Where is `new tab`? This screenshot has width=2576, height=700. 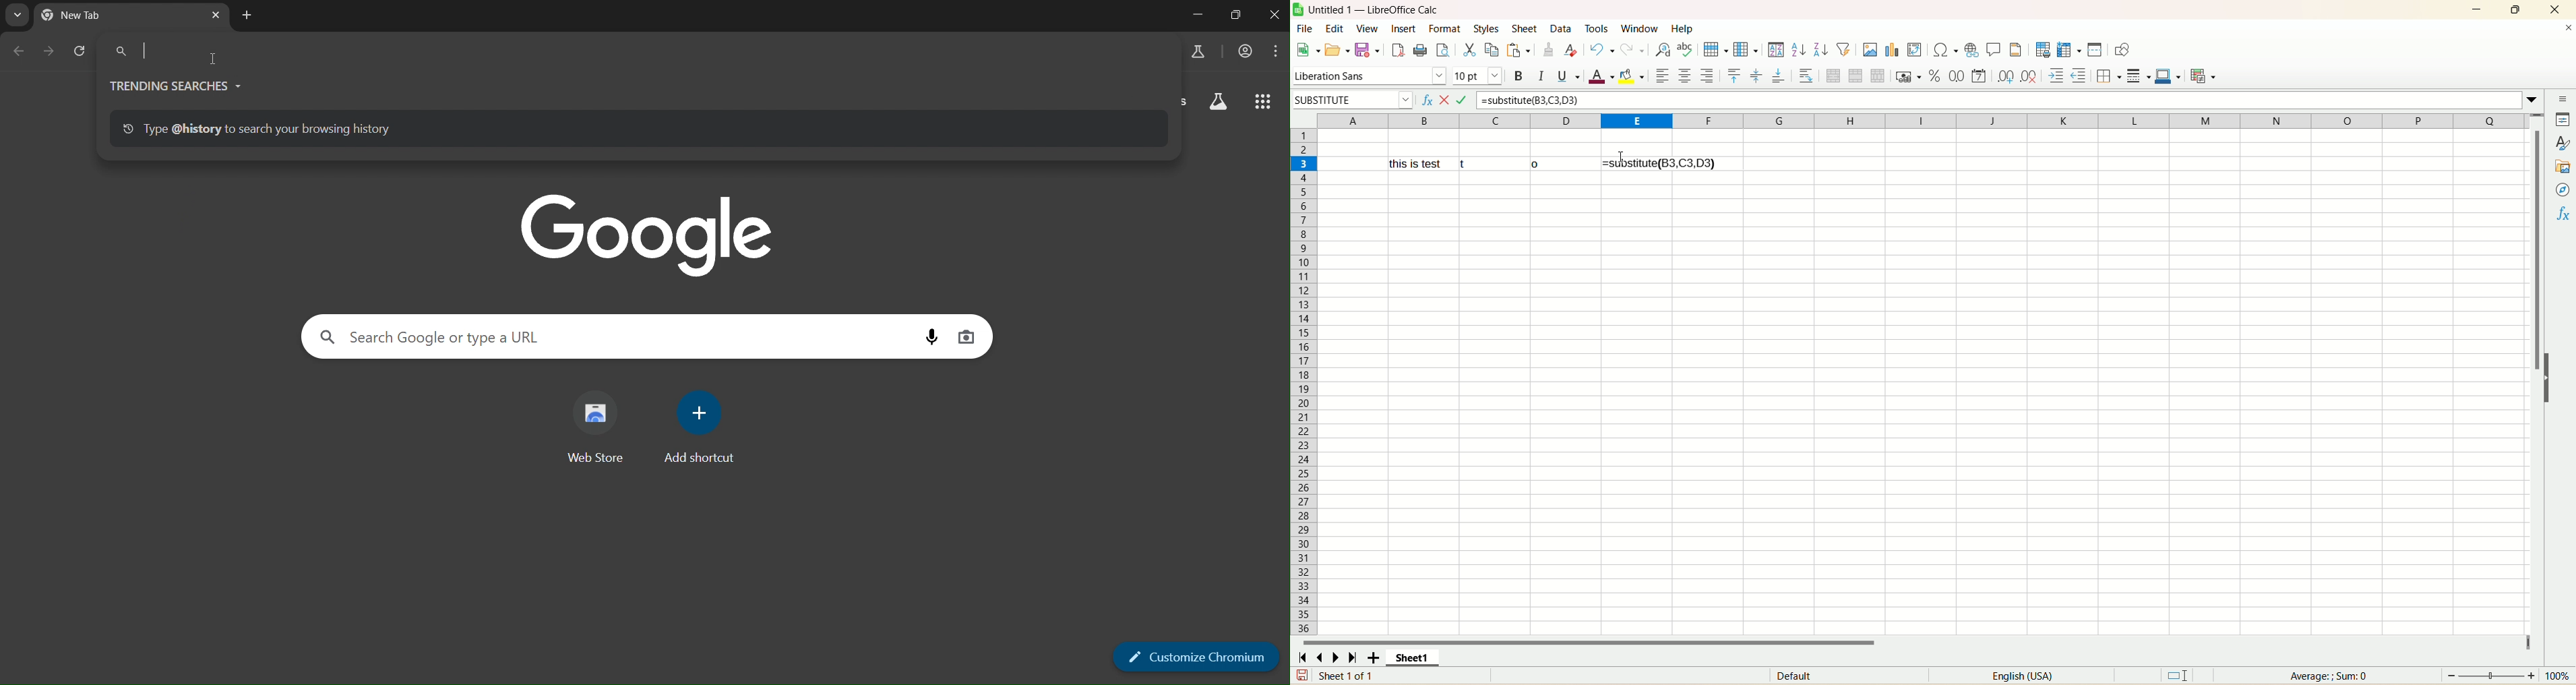 new tab is located at coordinates (249, 15).